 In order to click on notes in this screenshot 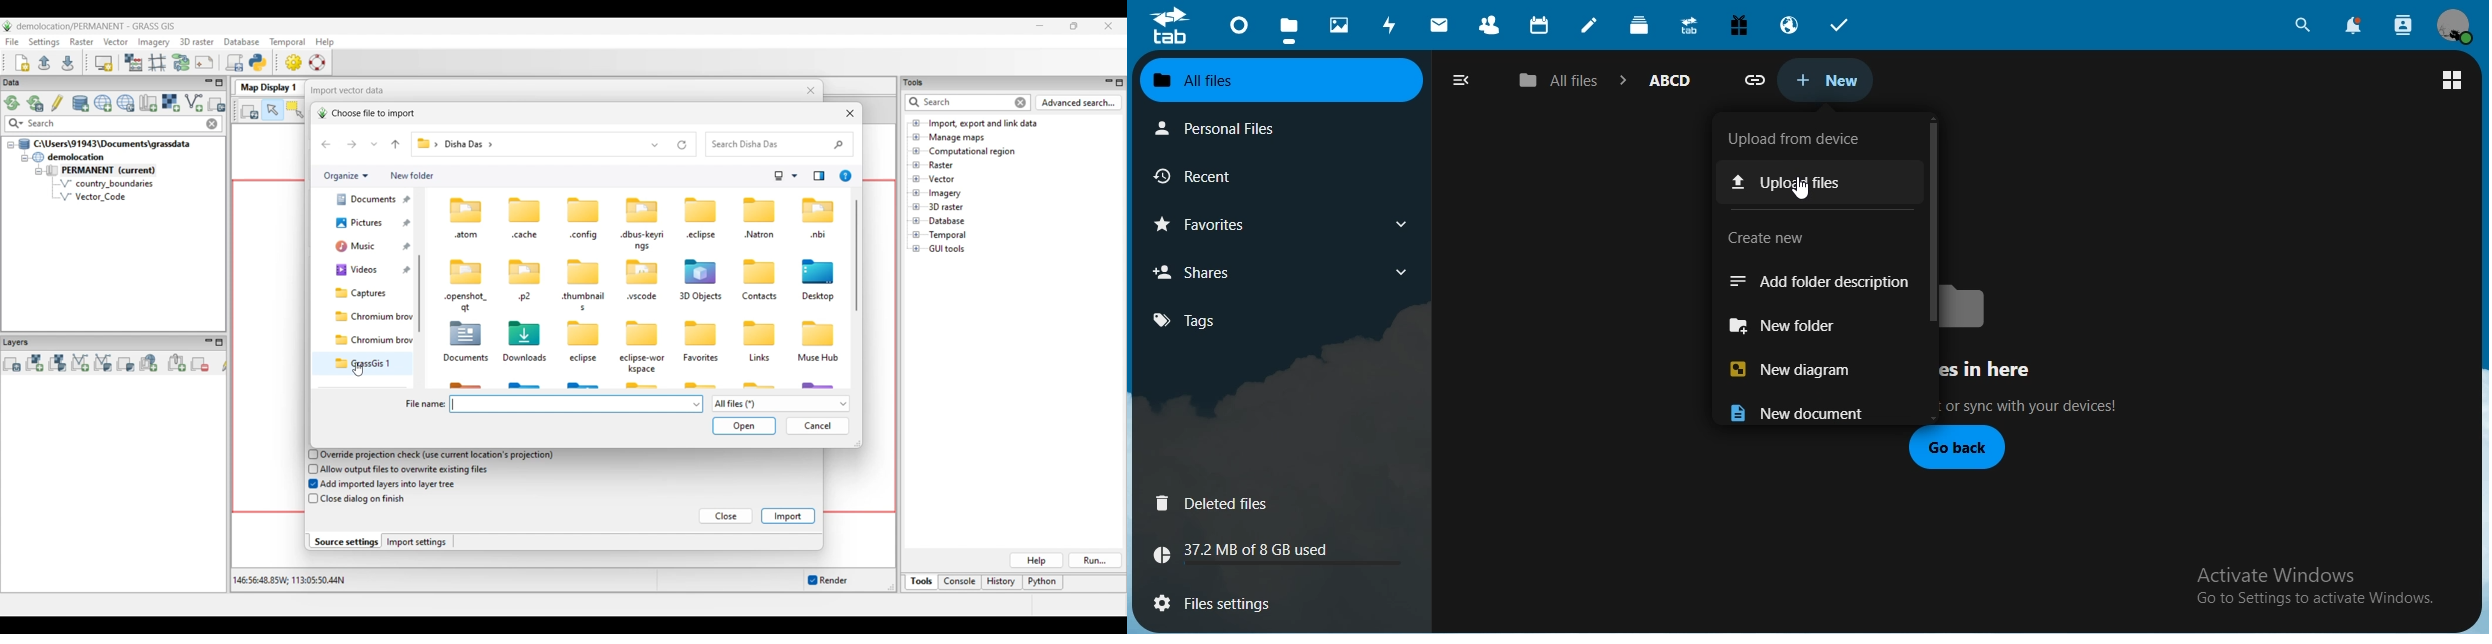, I will do `click(1590, 25)`.